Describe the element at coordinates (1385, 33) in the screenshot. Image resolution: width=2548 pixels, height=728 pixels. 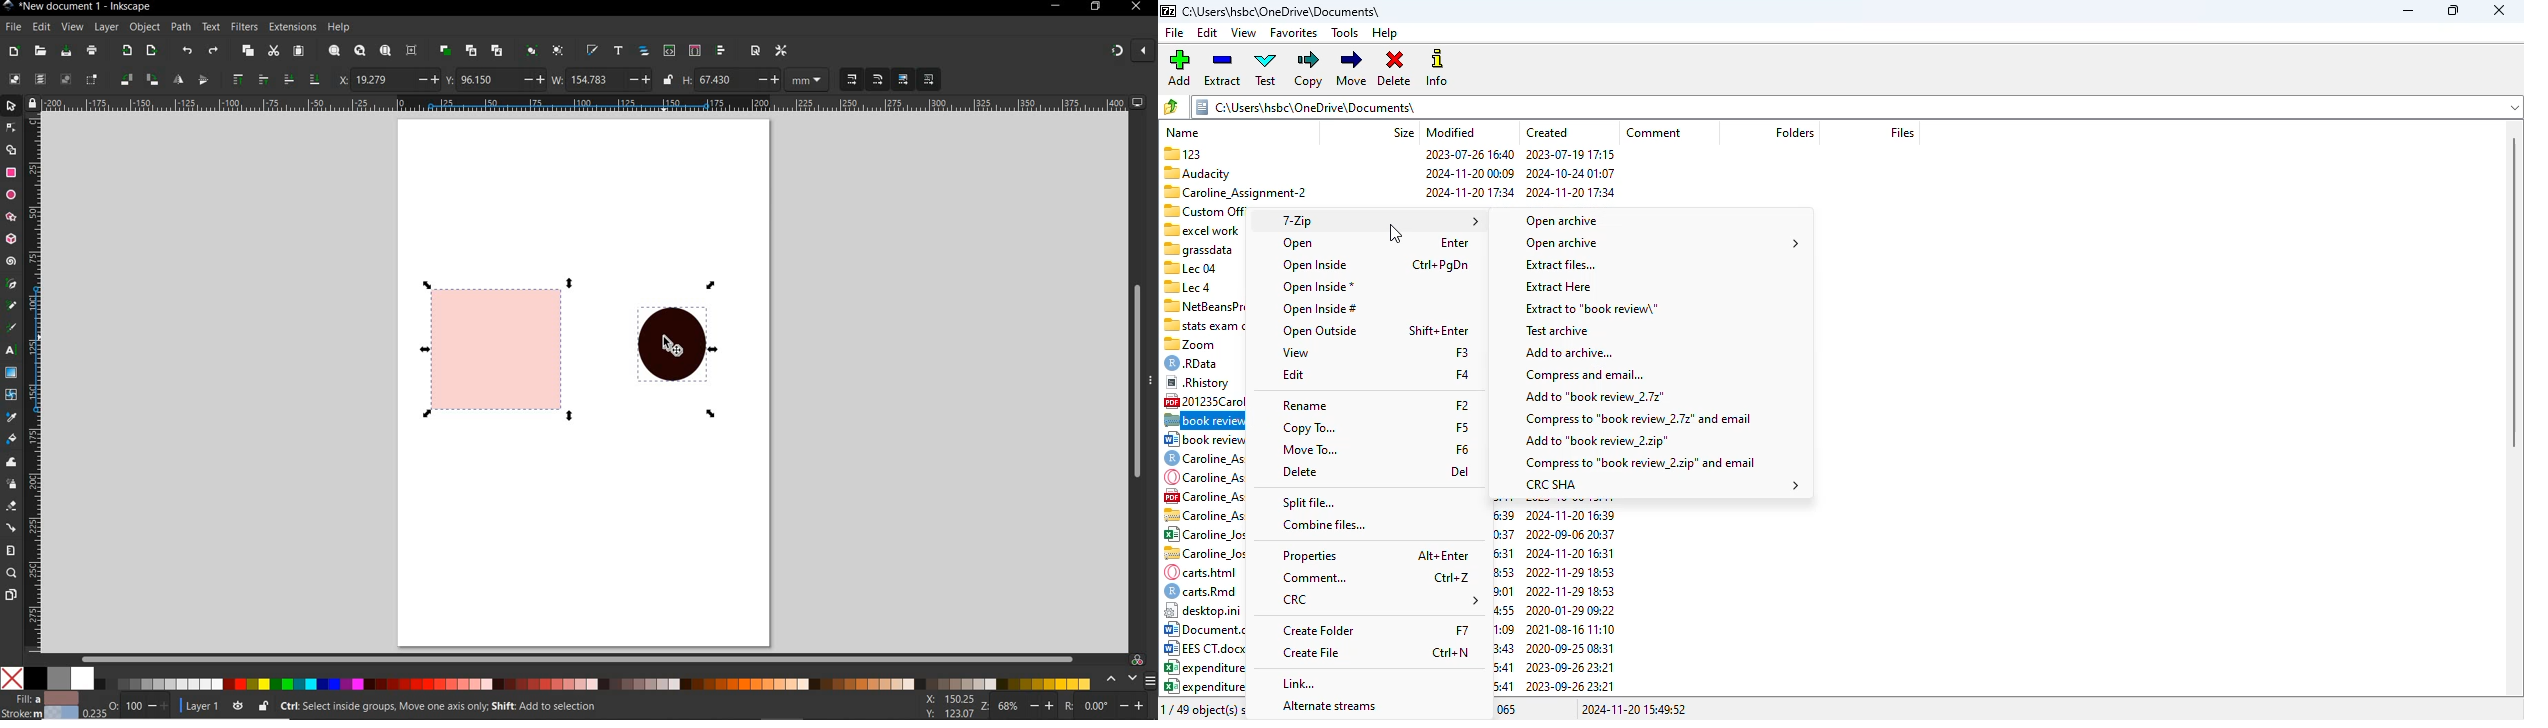
I see `help` at that location.